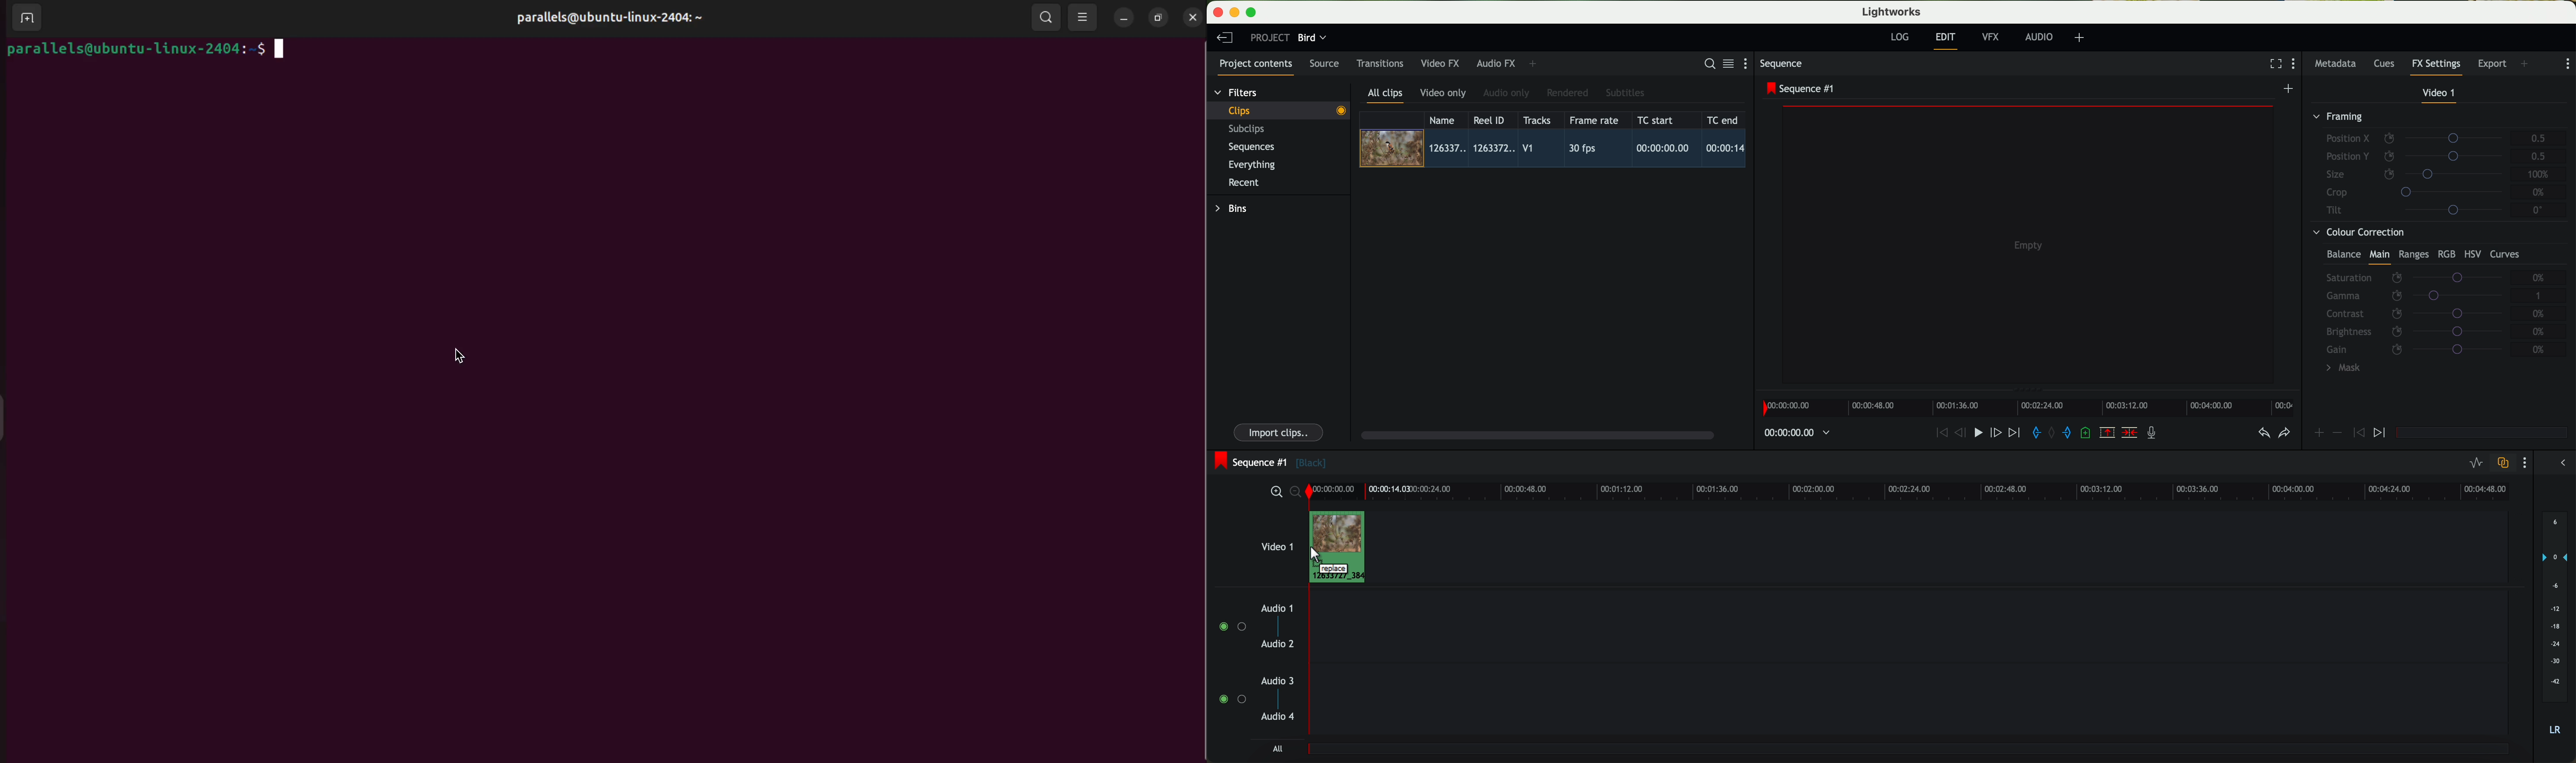 The height and width of the screenshot is (784, 2576). Describe the element at coordinates (2421, 332) in the screenshot. I see `brightness` at that location.